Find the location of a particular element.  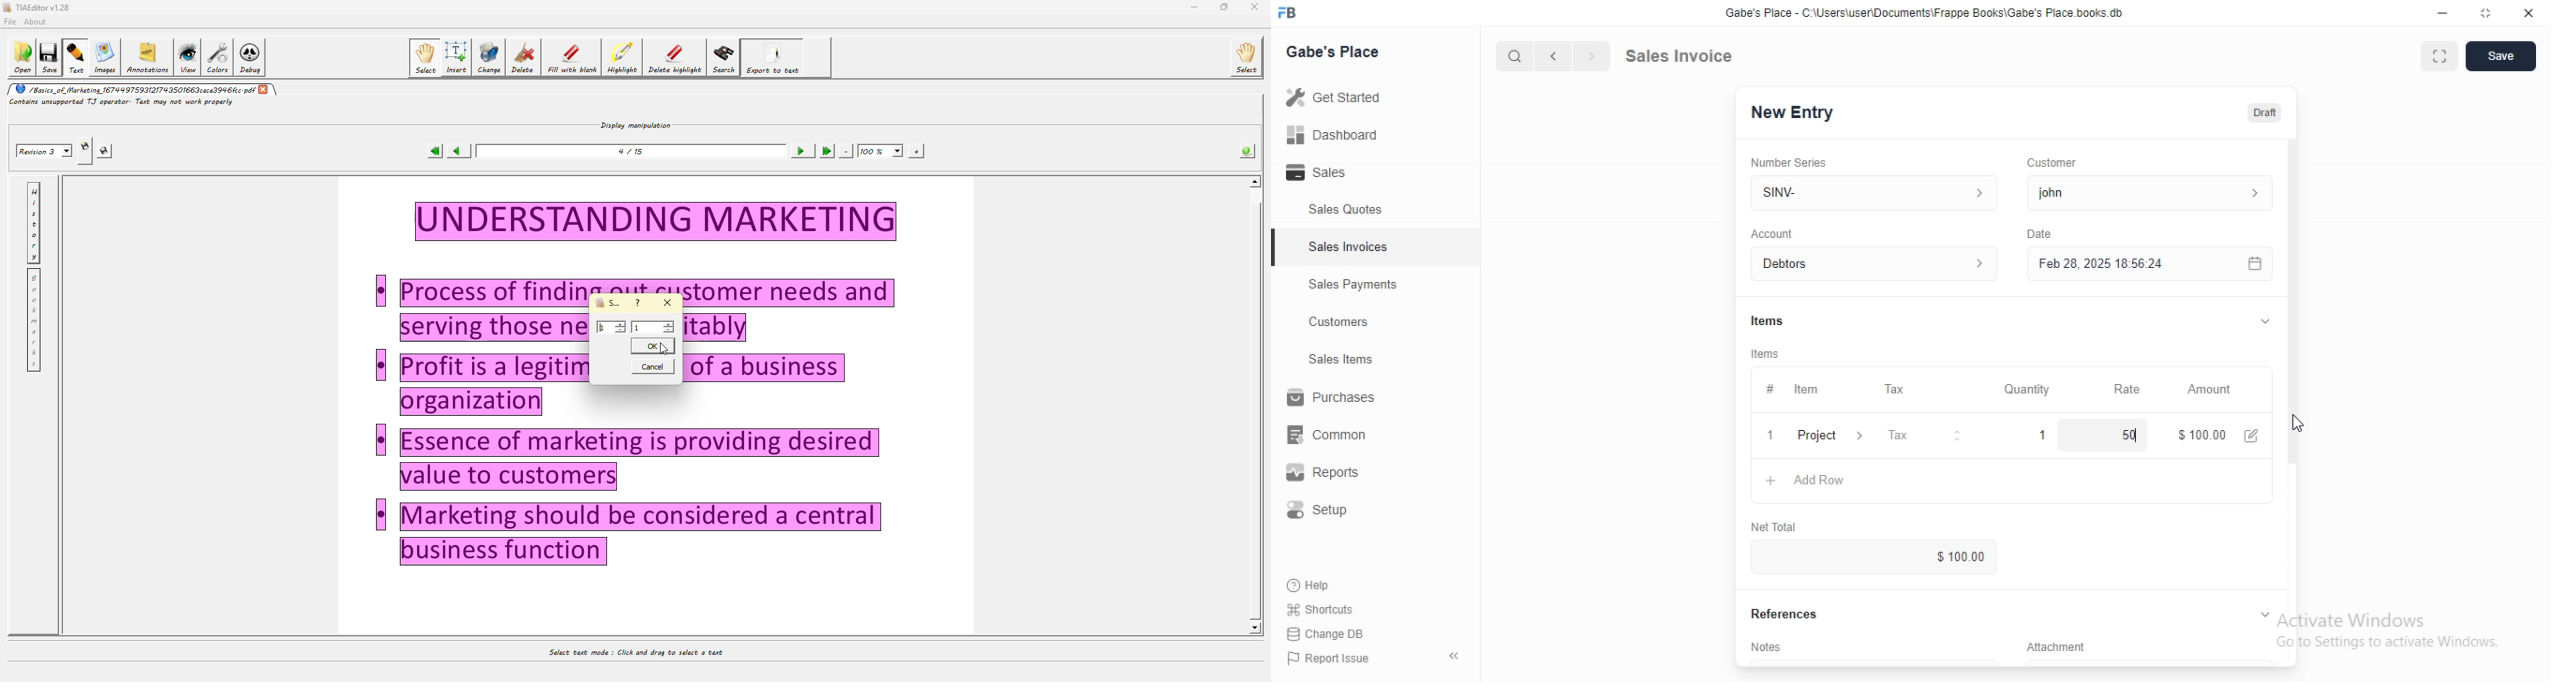

forward/backward is located at coordinates (1571, 56).